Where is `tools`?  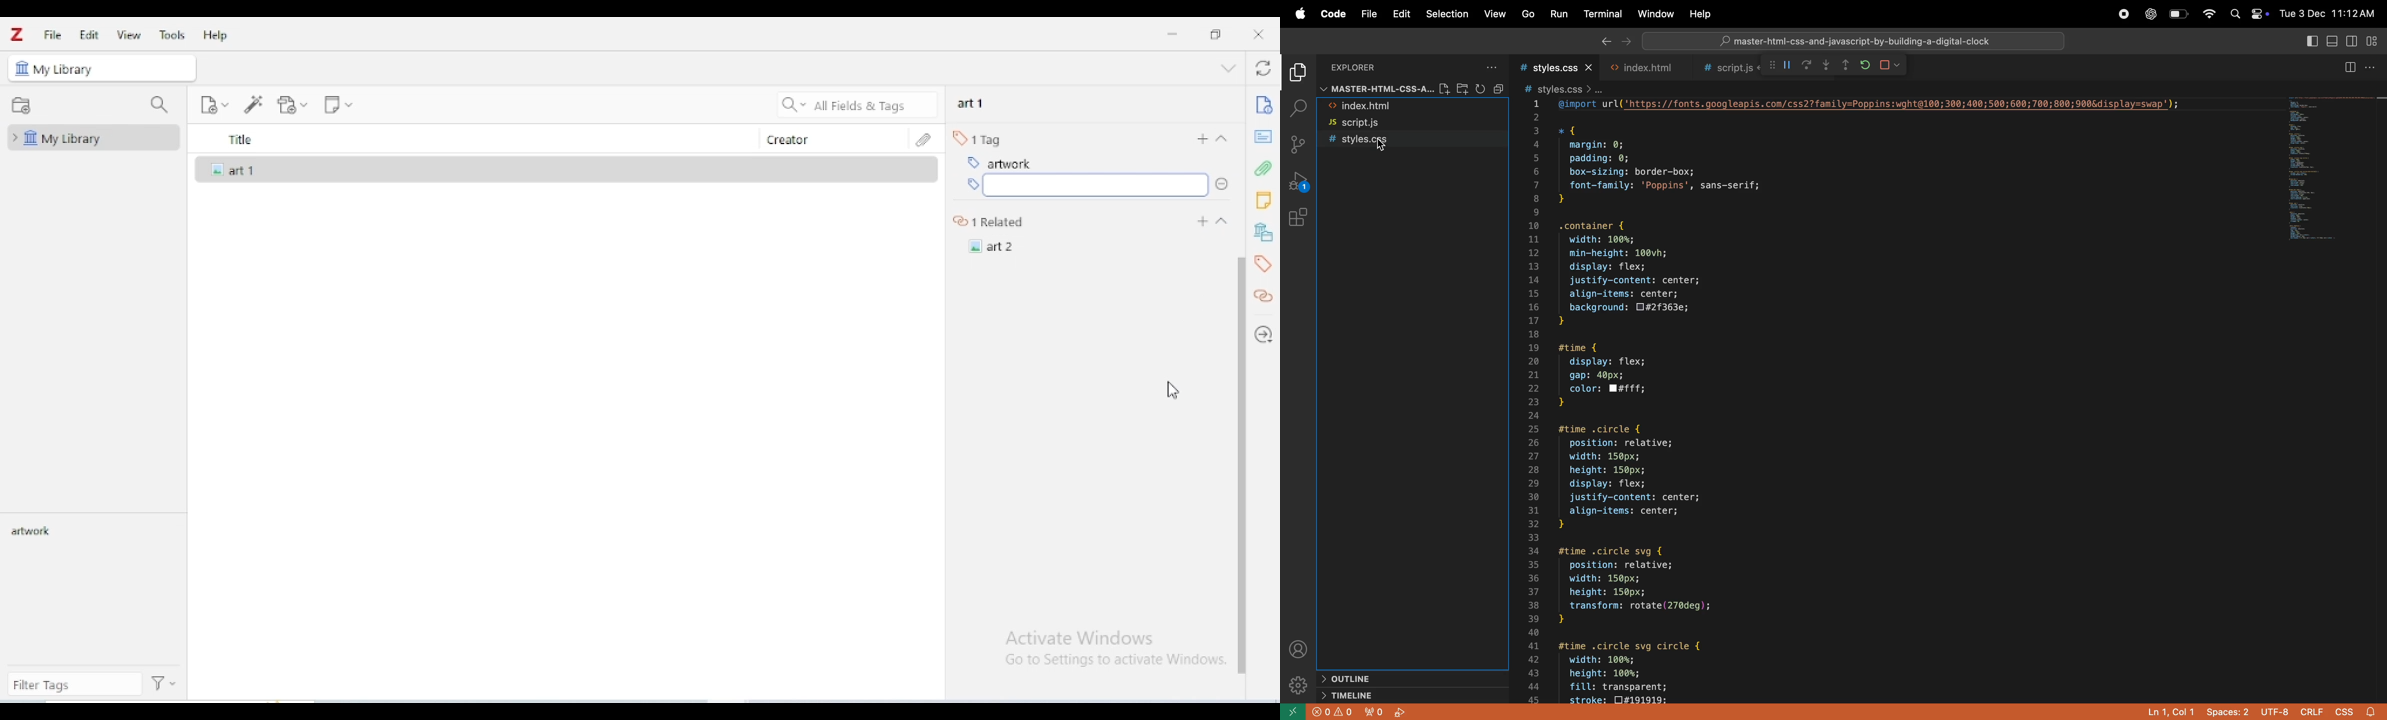
tools is located at coordinates (172, 35).